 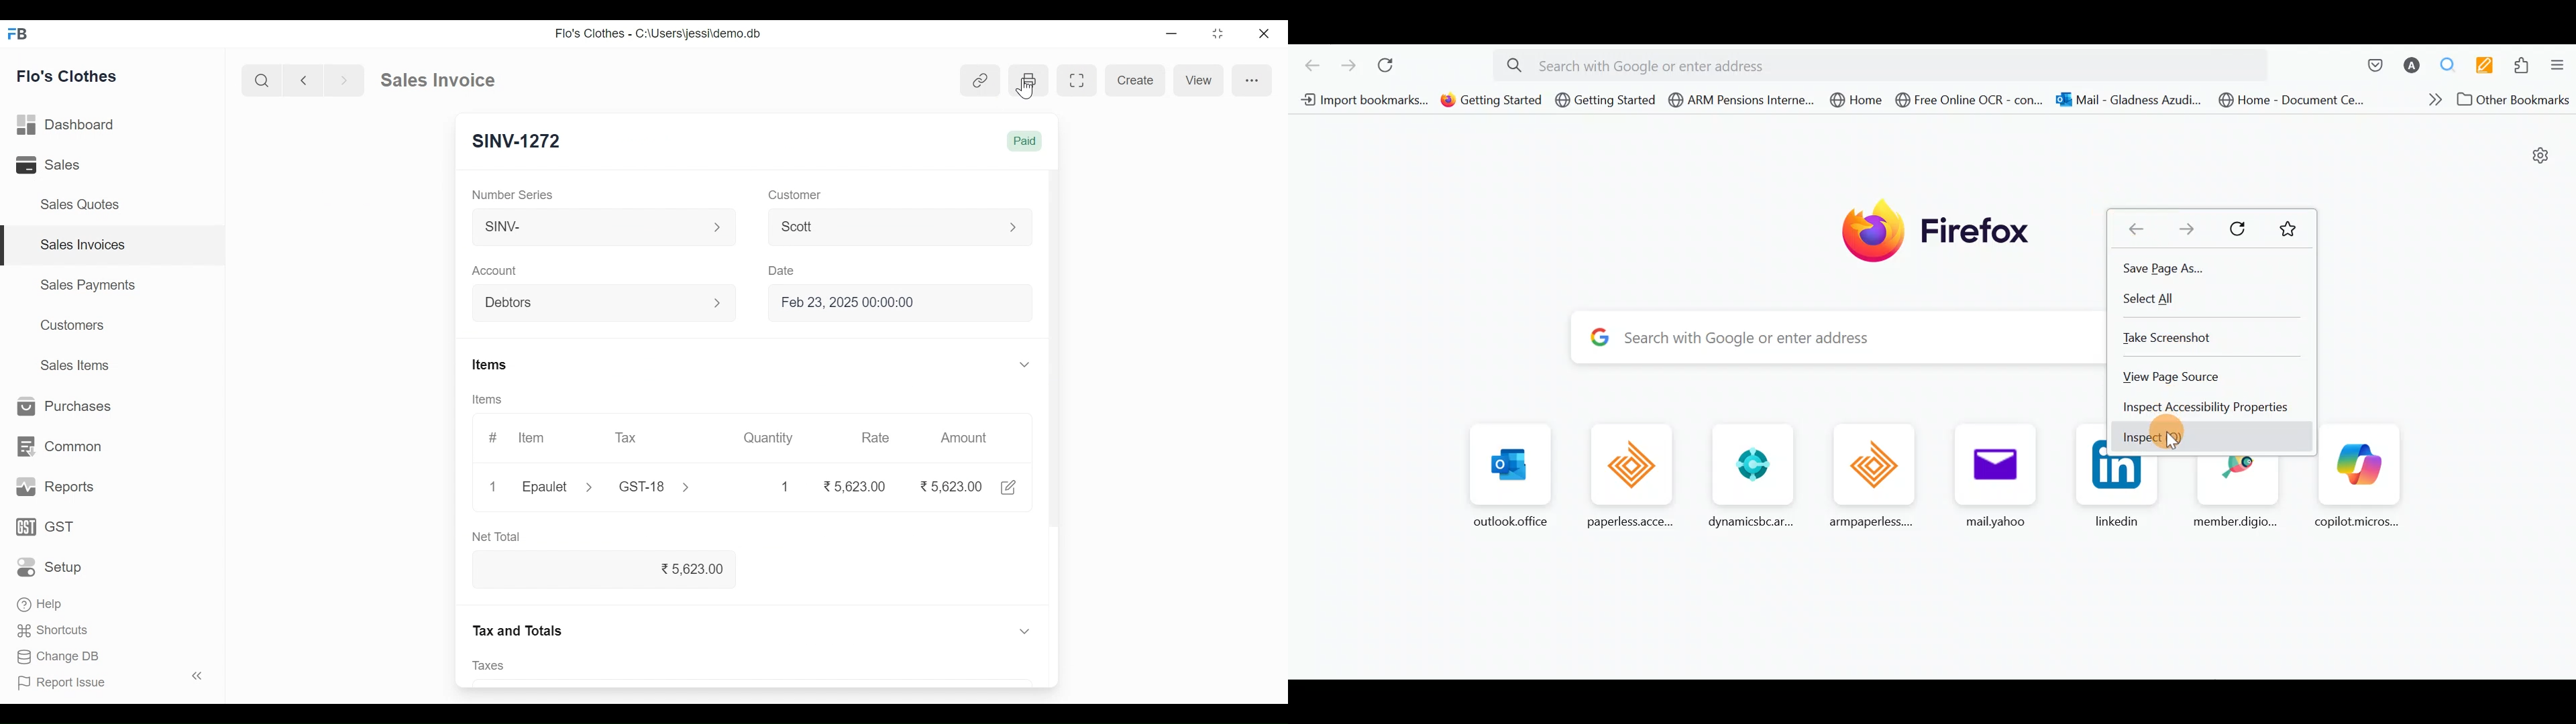 What do you see at coordinates (89, 284) in the screenshot?
I see `Sales Payments` at bounding box center [89, 284].